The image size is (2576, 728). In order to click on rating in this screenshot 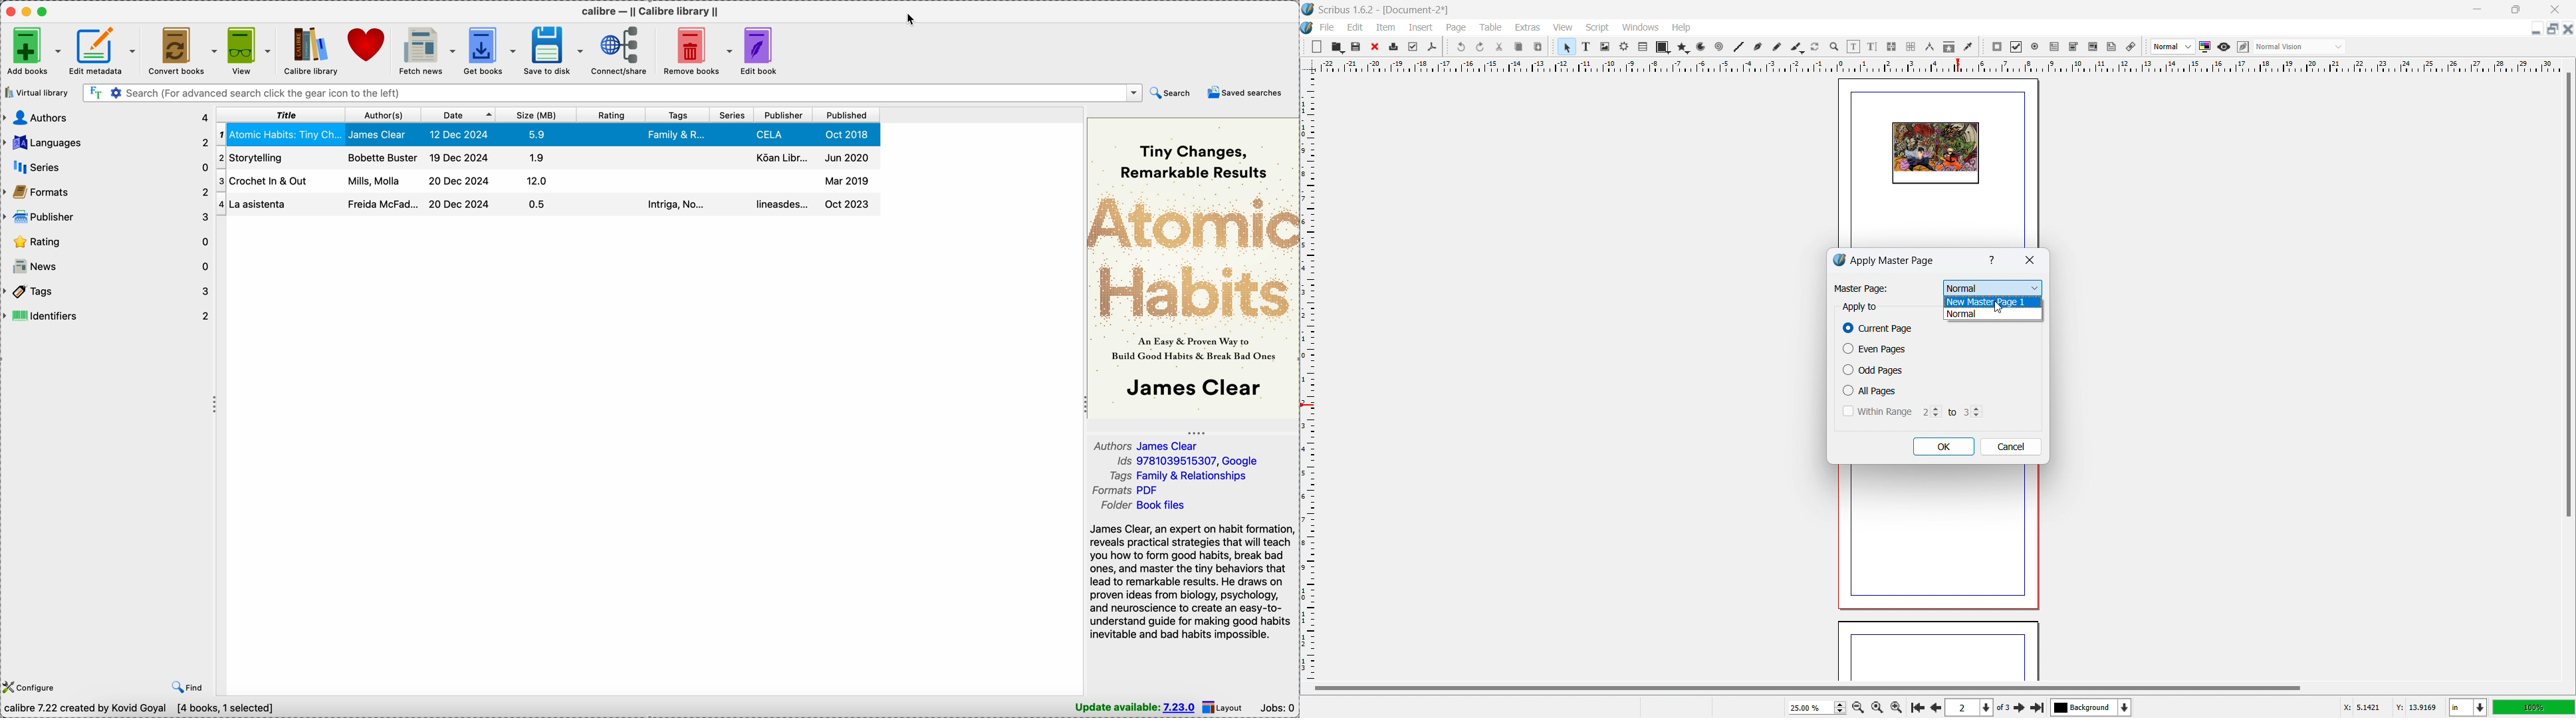, I will do `click(612, 116)`.